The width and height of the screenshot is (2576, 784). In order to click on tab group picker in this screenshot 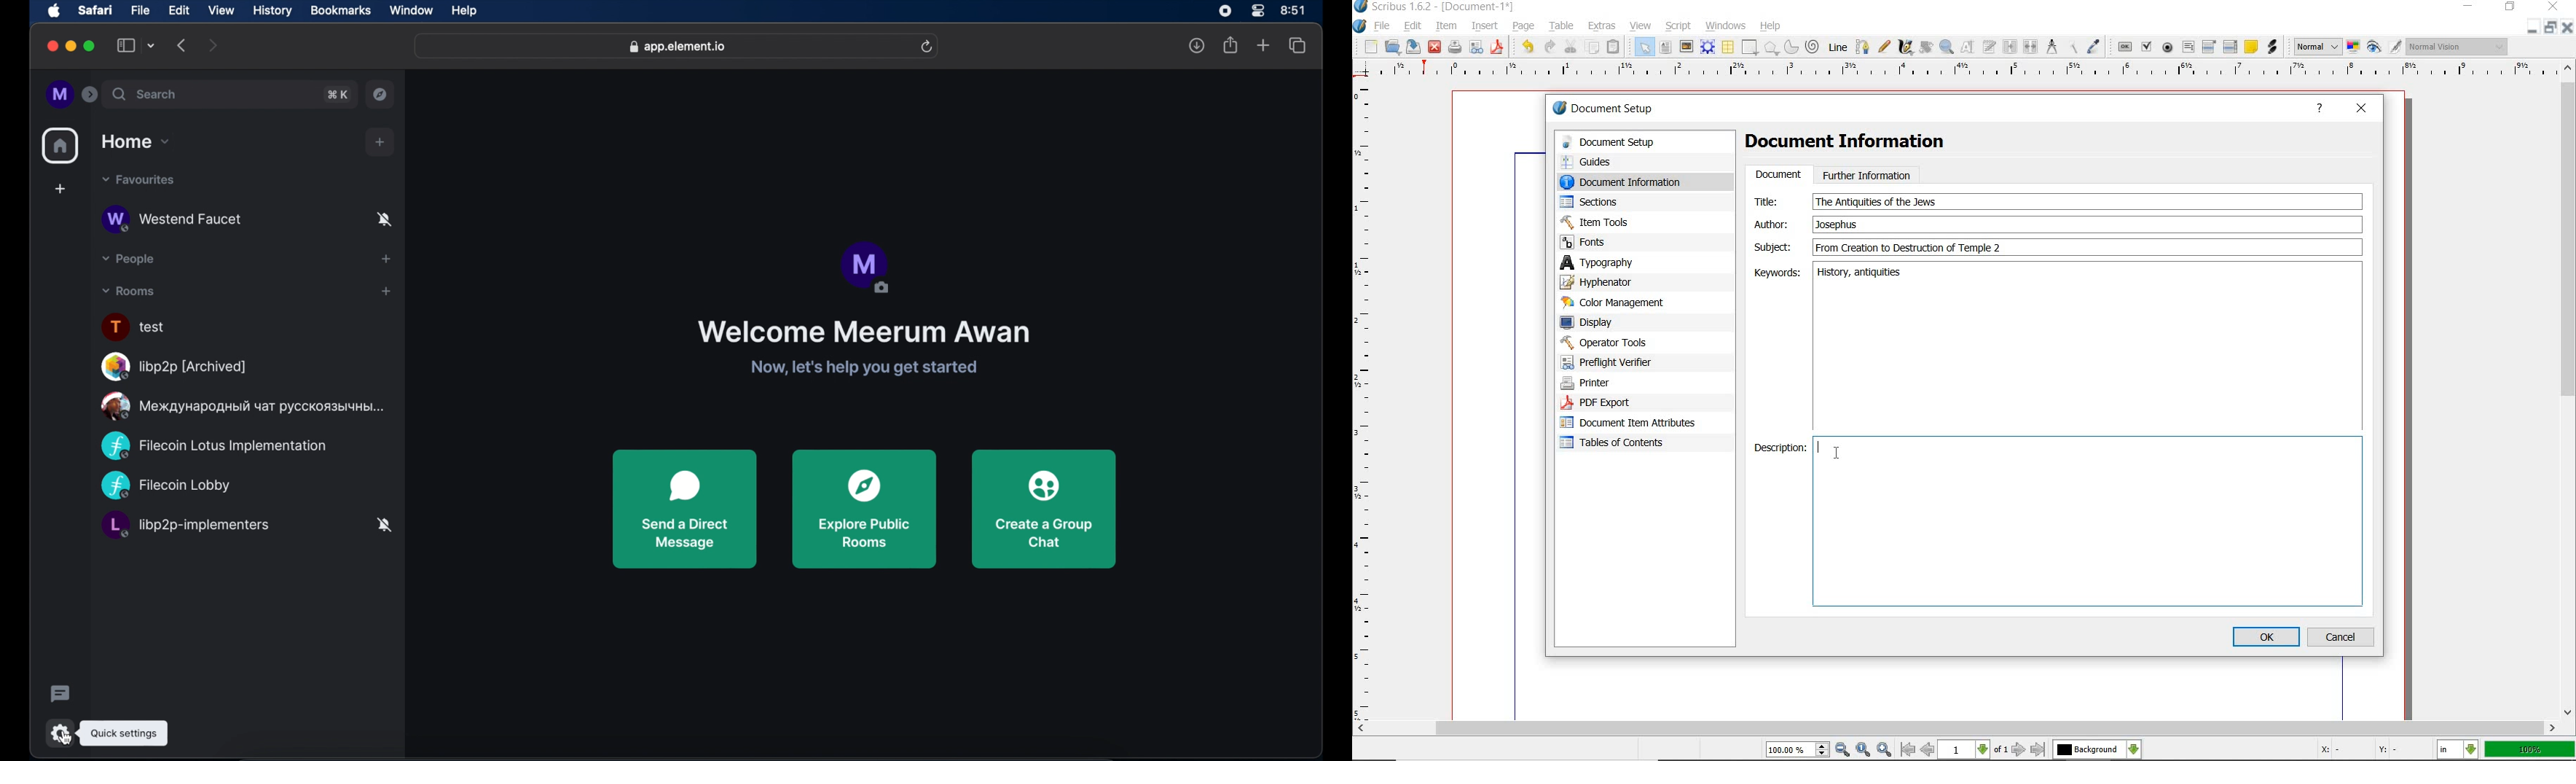, I will do `click(151, 46)`.